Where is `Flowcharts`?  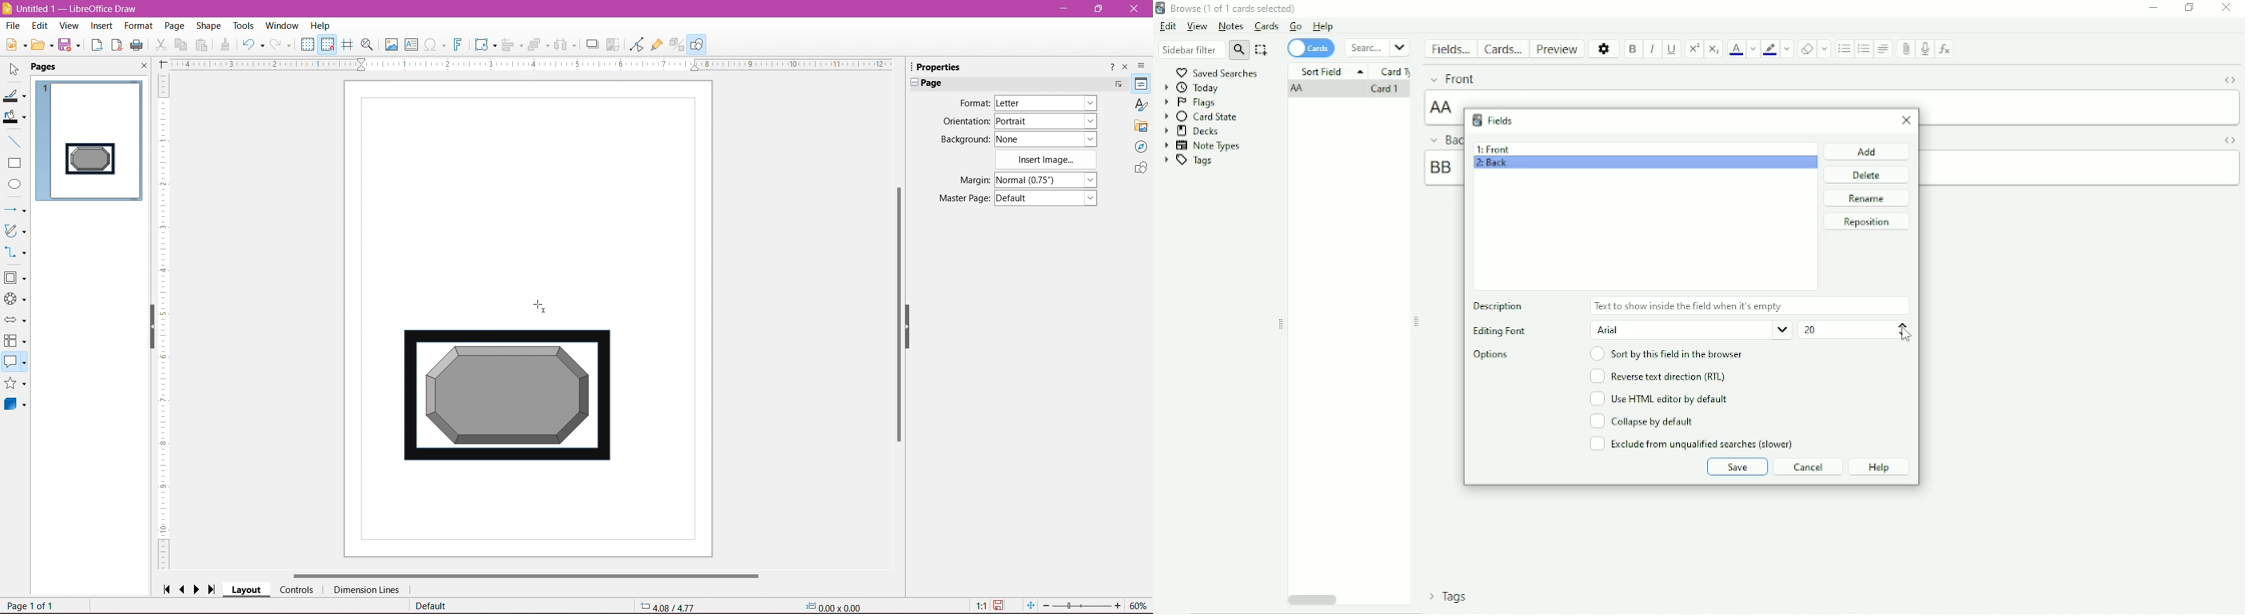
Flowcharts is located at coordinates (15, 342).